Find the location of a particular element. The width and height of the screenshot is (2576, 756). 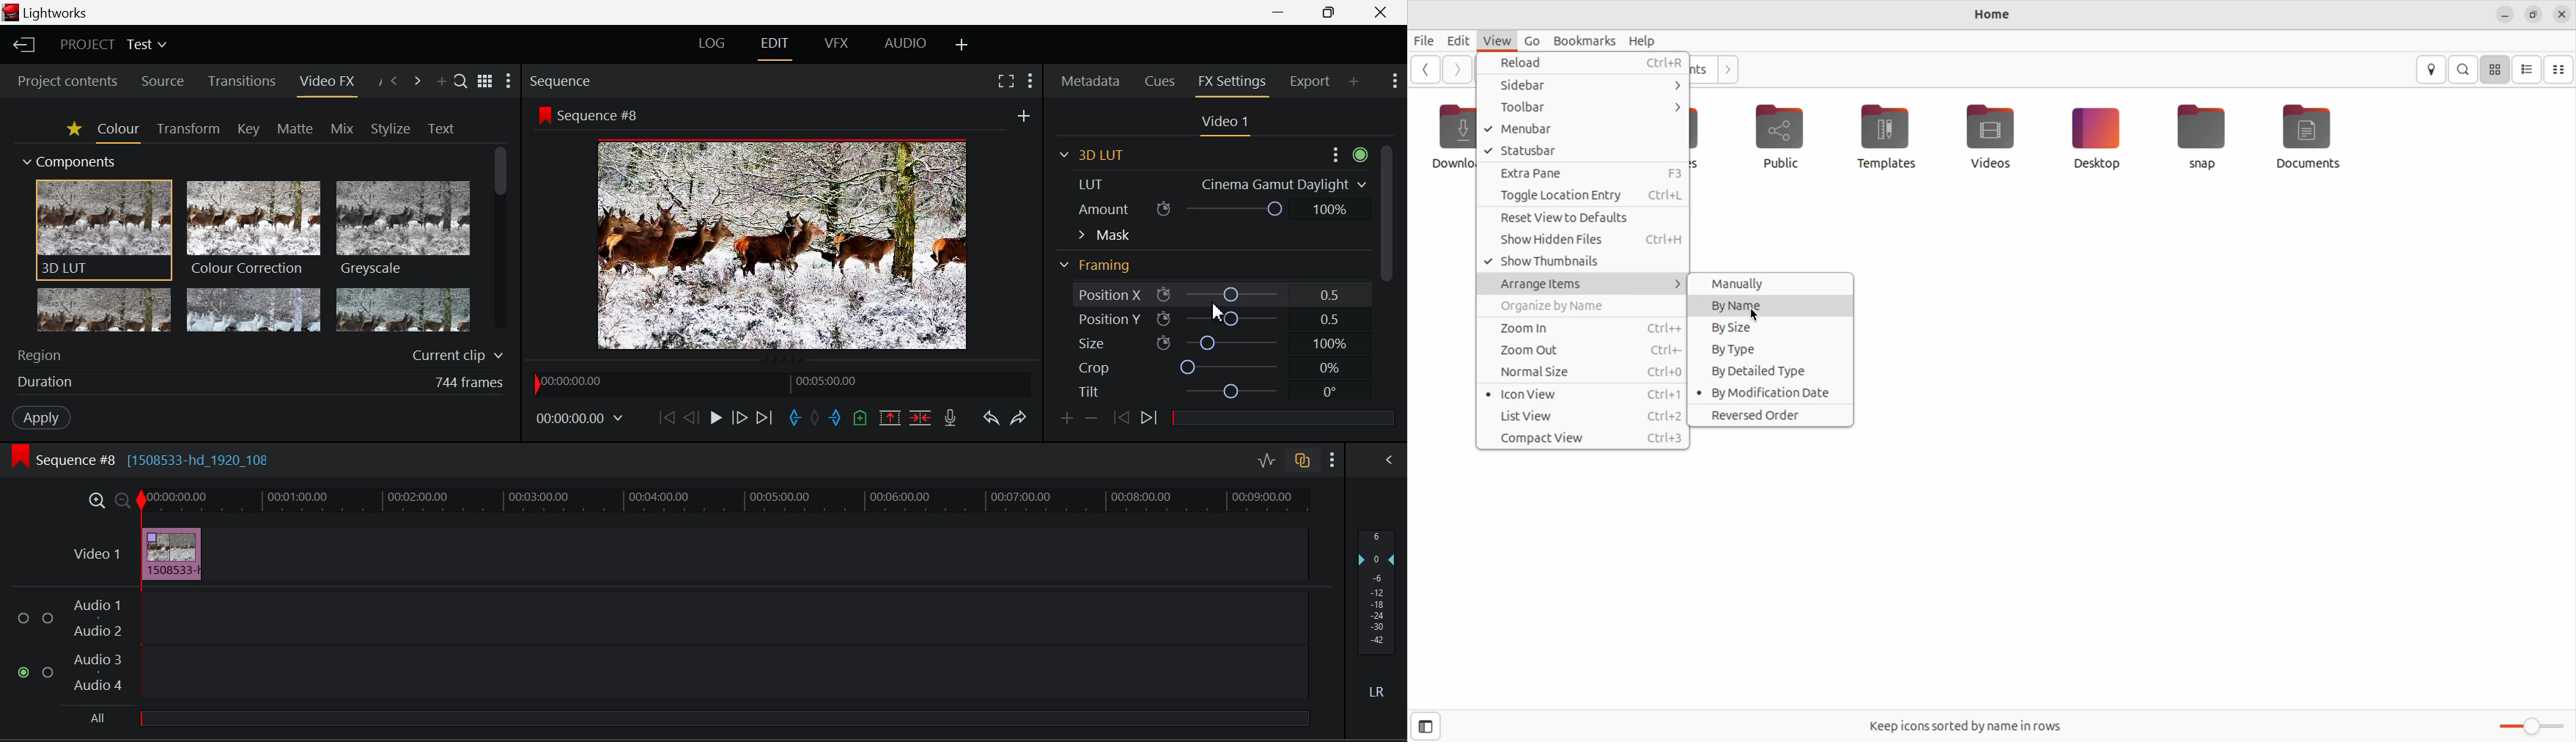

Remove all marks is located at coordinates (816, 420).